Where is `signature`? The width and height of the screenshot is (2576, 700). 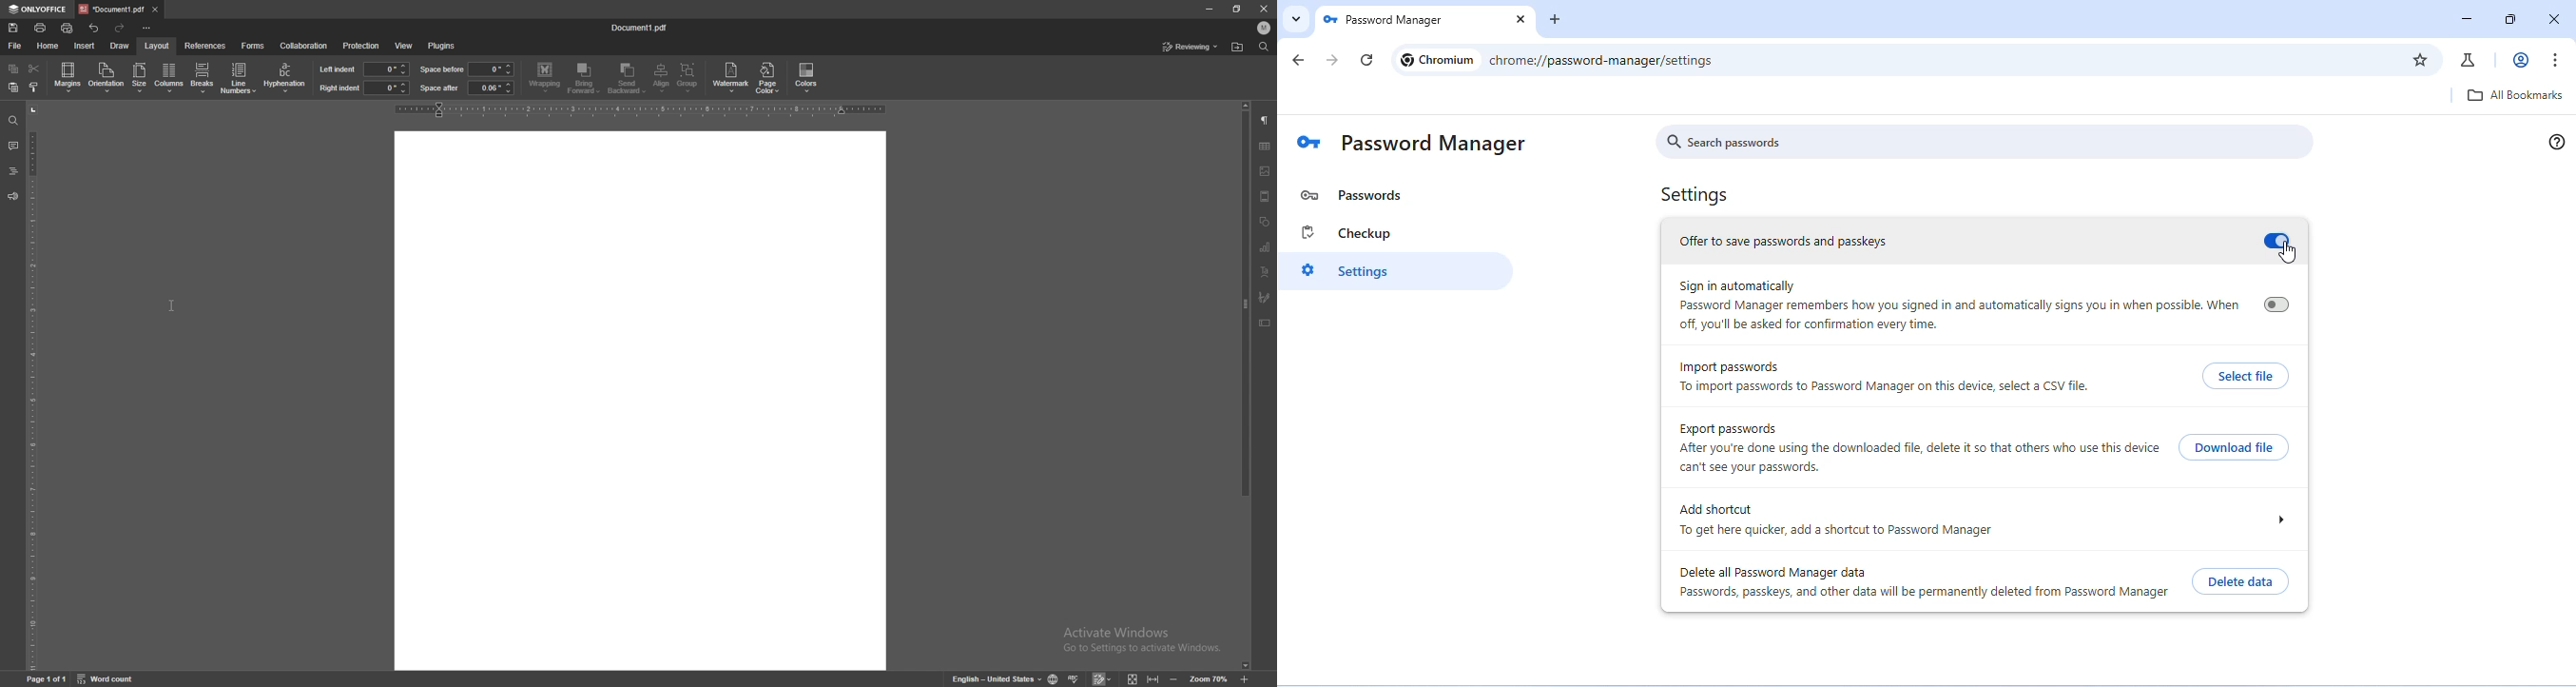
signature is located at coordinates (1264, 297).